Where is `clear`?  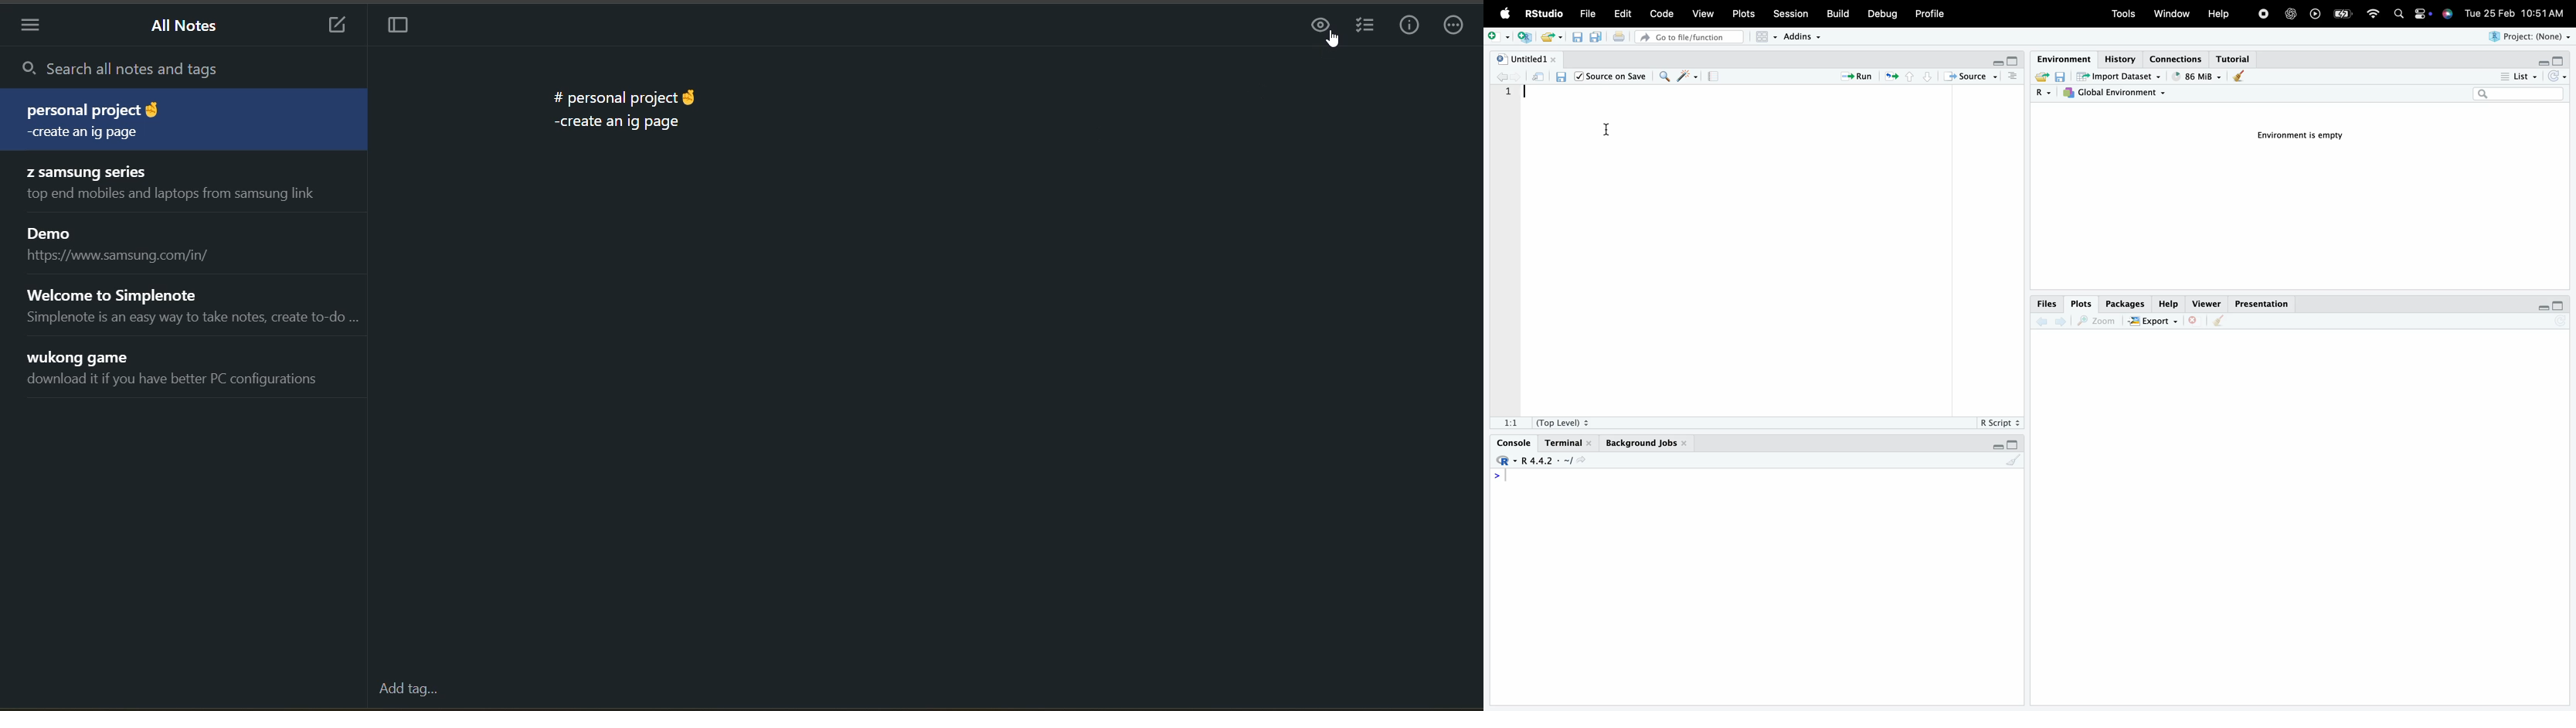
clear is located at coordinates (2014, 463).